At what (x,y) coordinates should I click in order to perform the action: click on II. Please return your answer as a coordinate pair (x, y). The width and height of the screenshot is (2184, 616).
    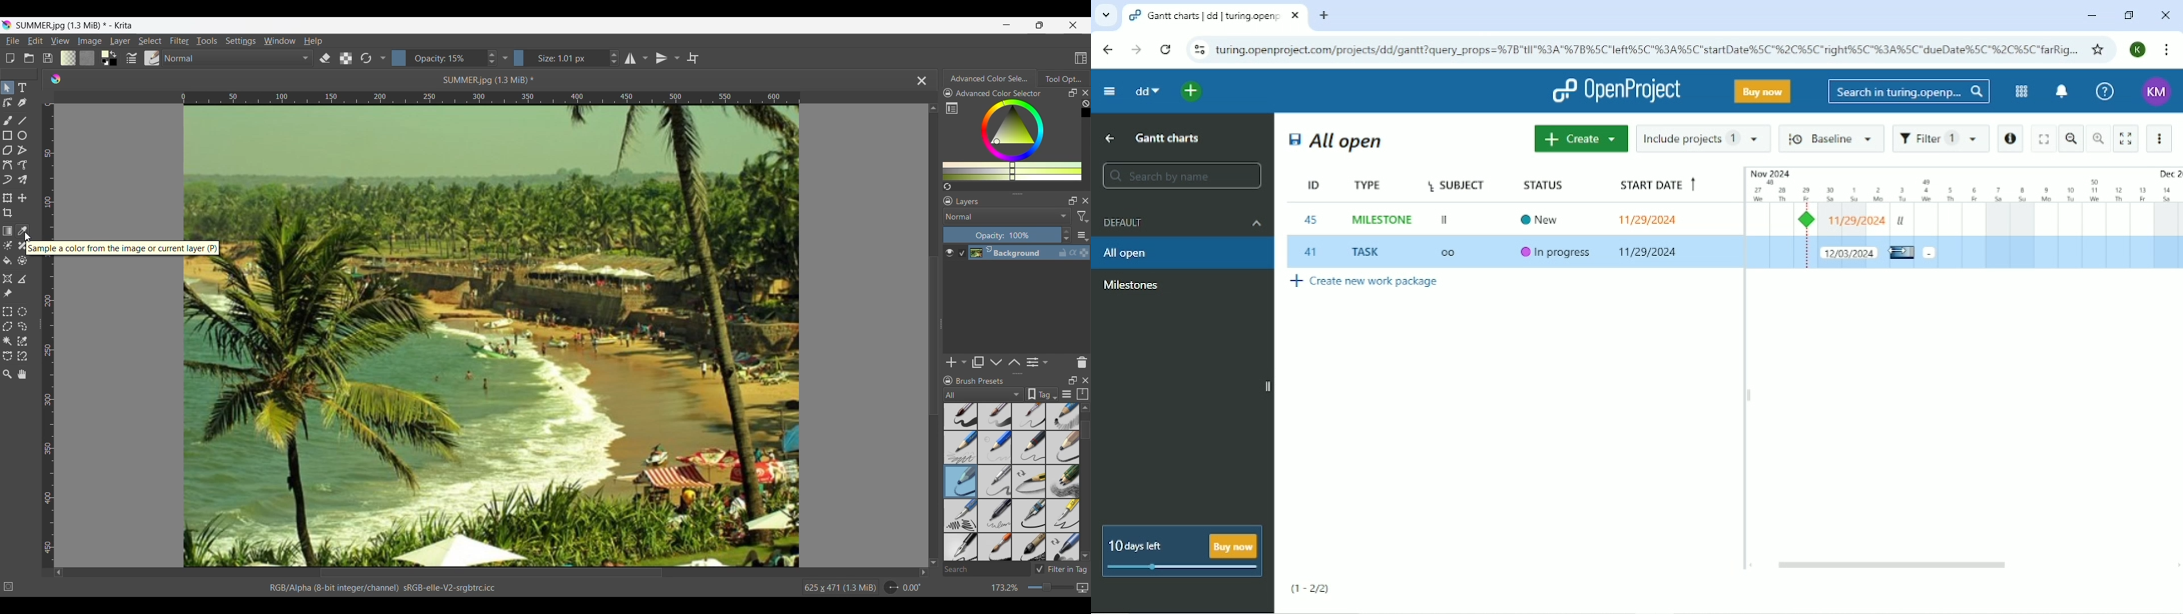
    Looking at the image, I should click on (1446, 221).